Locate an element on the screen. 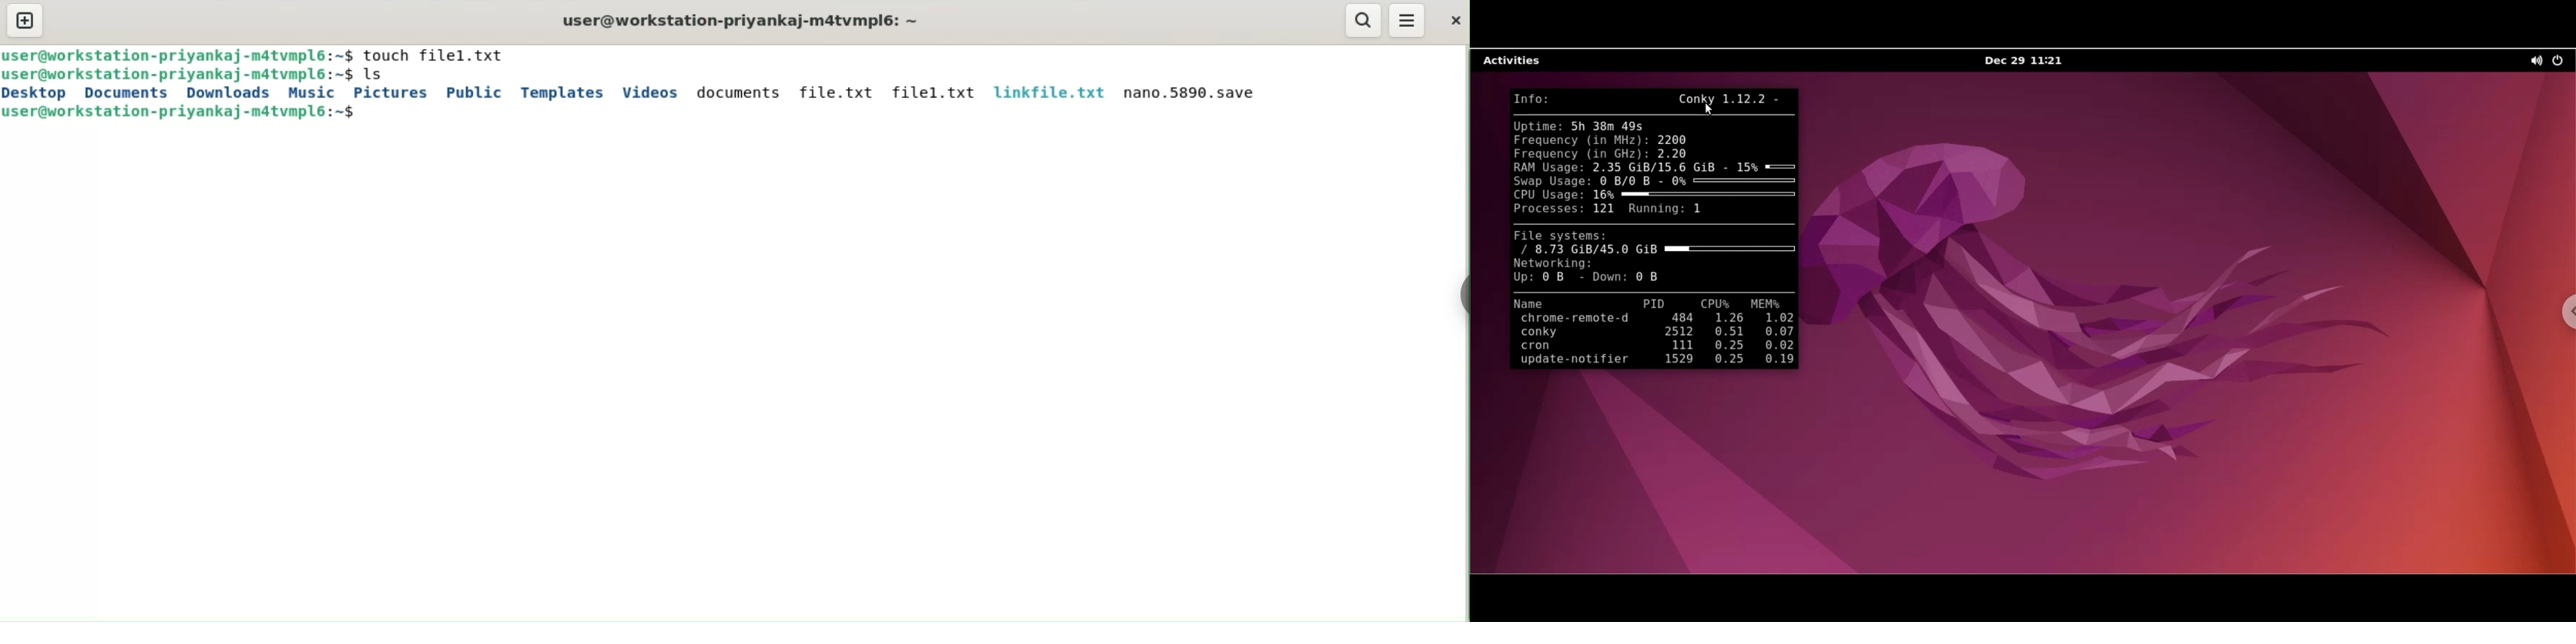 This screenshot has height=644, width=2576. ser@workstation-priyankaj-matvmpl6:~$ | | is located at coordinates (179, 55).